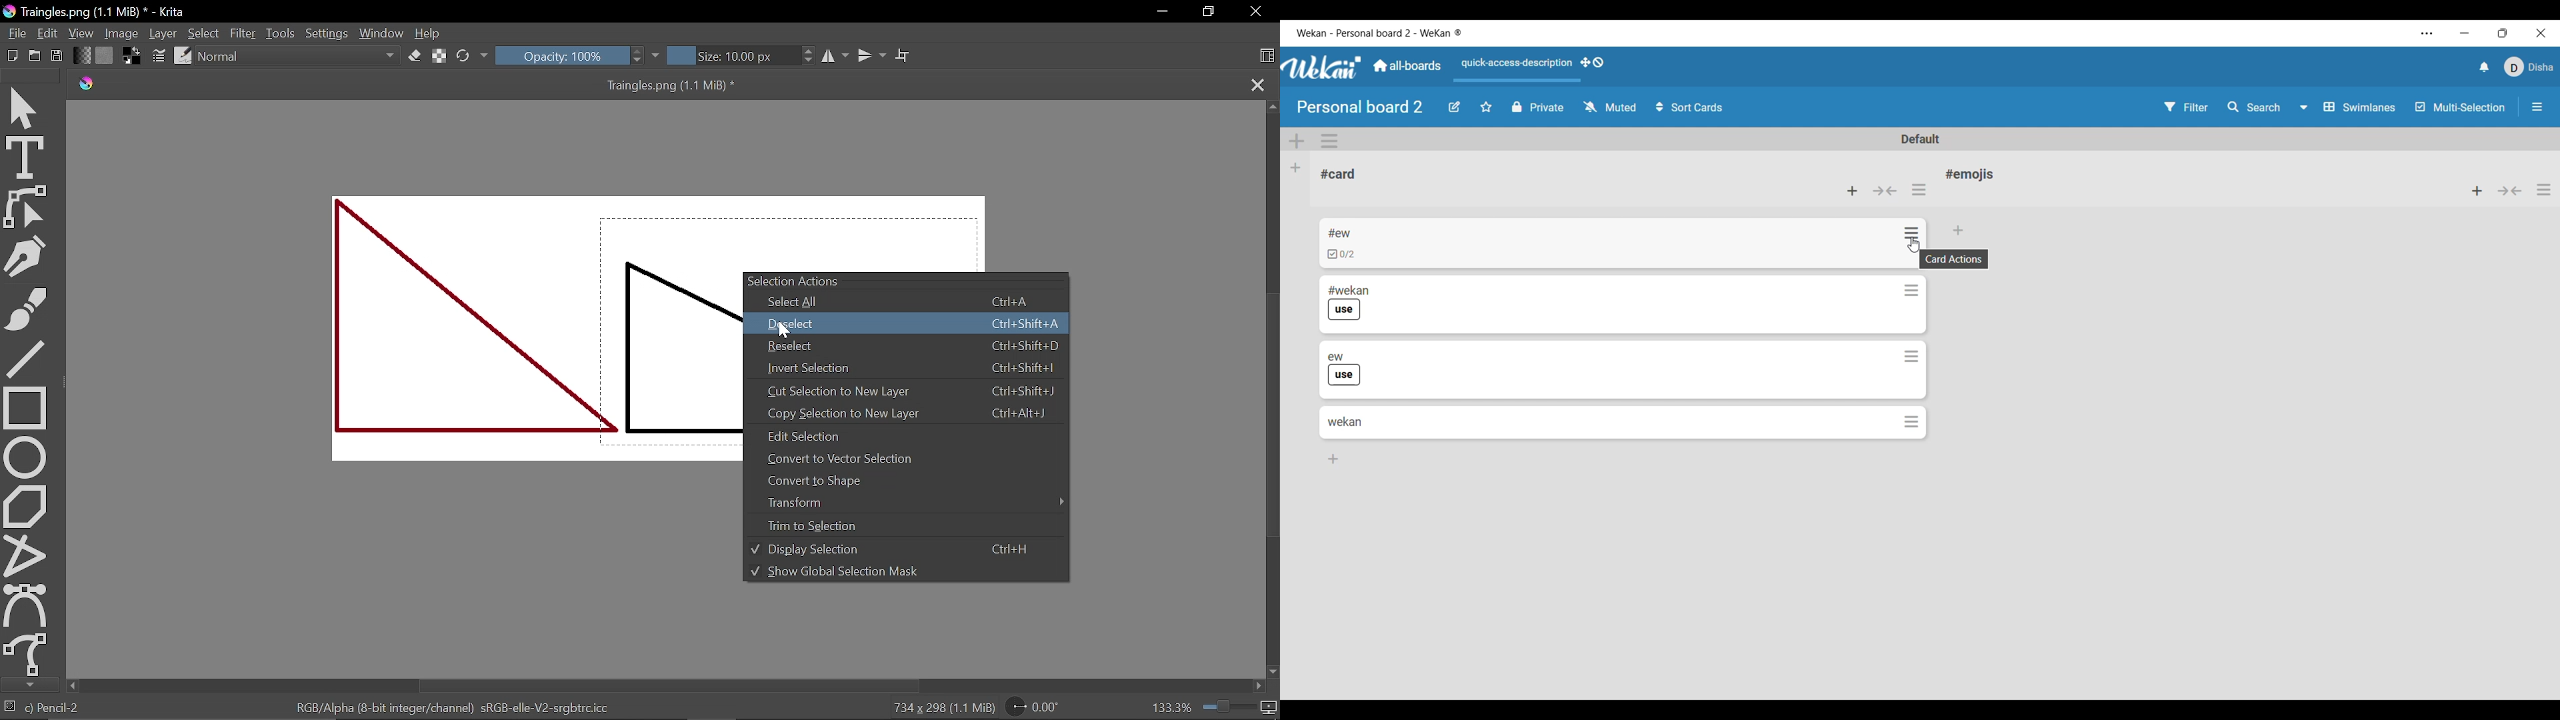  I want to click on Close tab, so click(1257, 86).